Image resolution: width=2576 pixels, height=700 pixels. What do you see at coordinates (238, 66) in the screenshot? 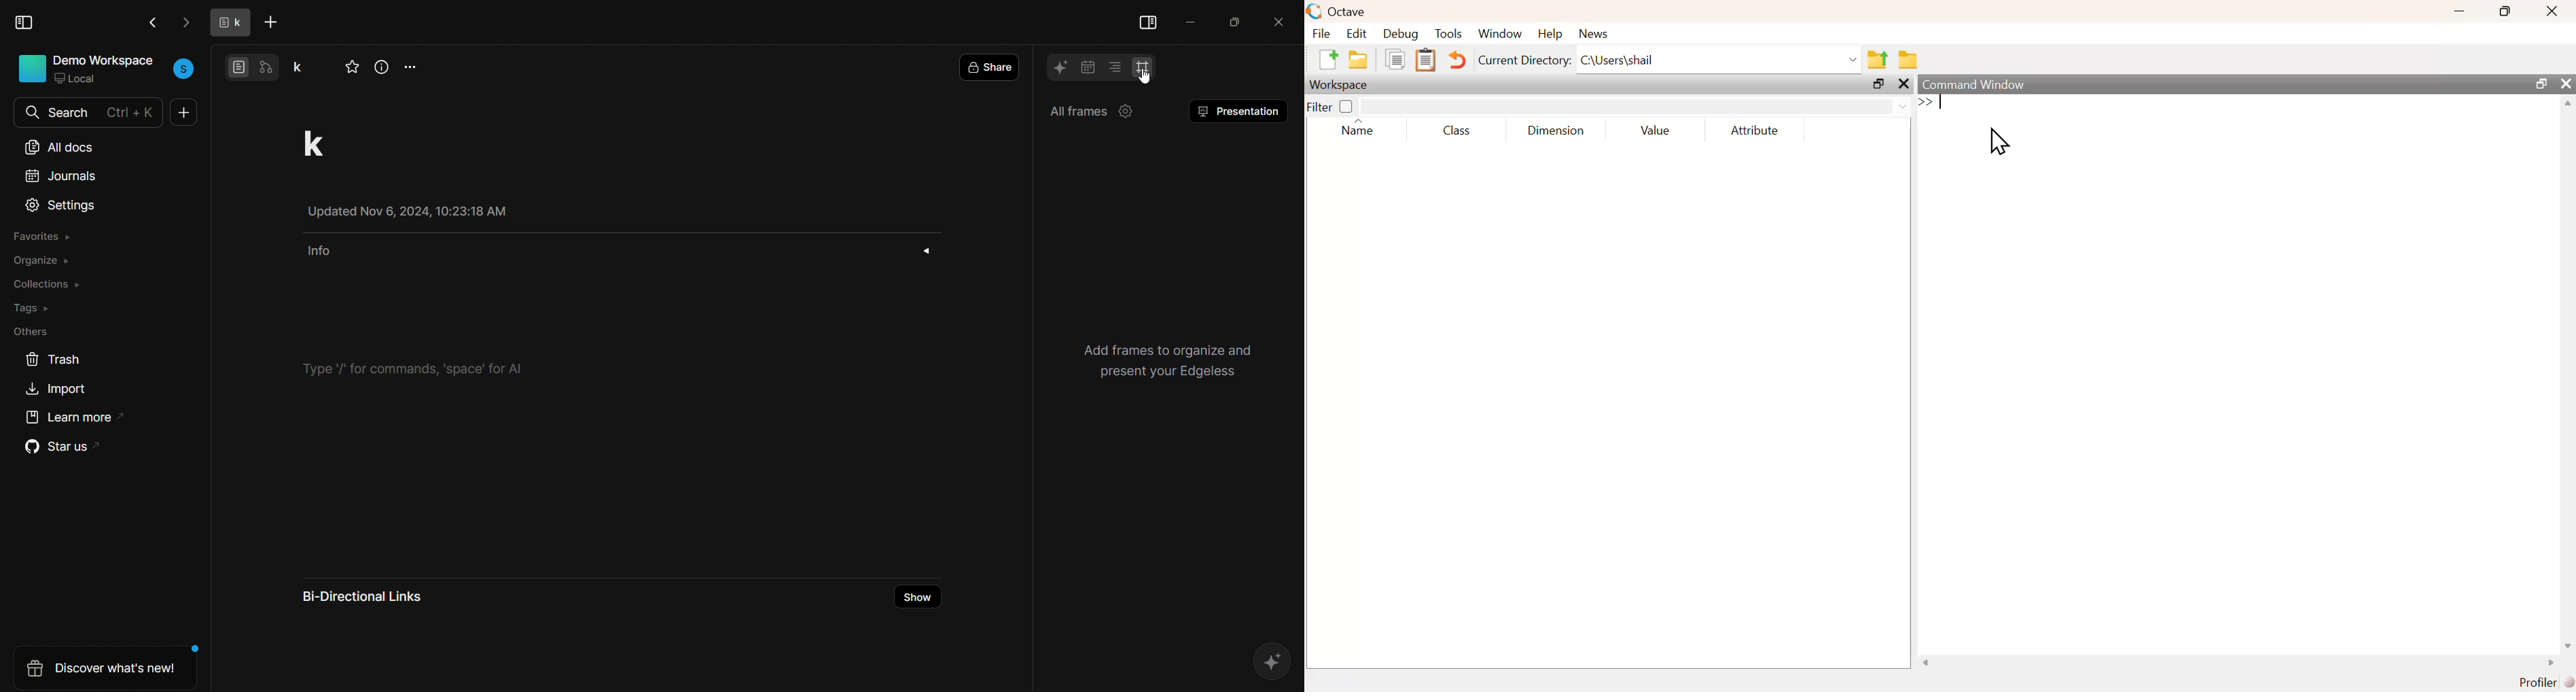
I see `page view` at bounding box center [238, 66].